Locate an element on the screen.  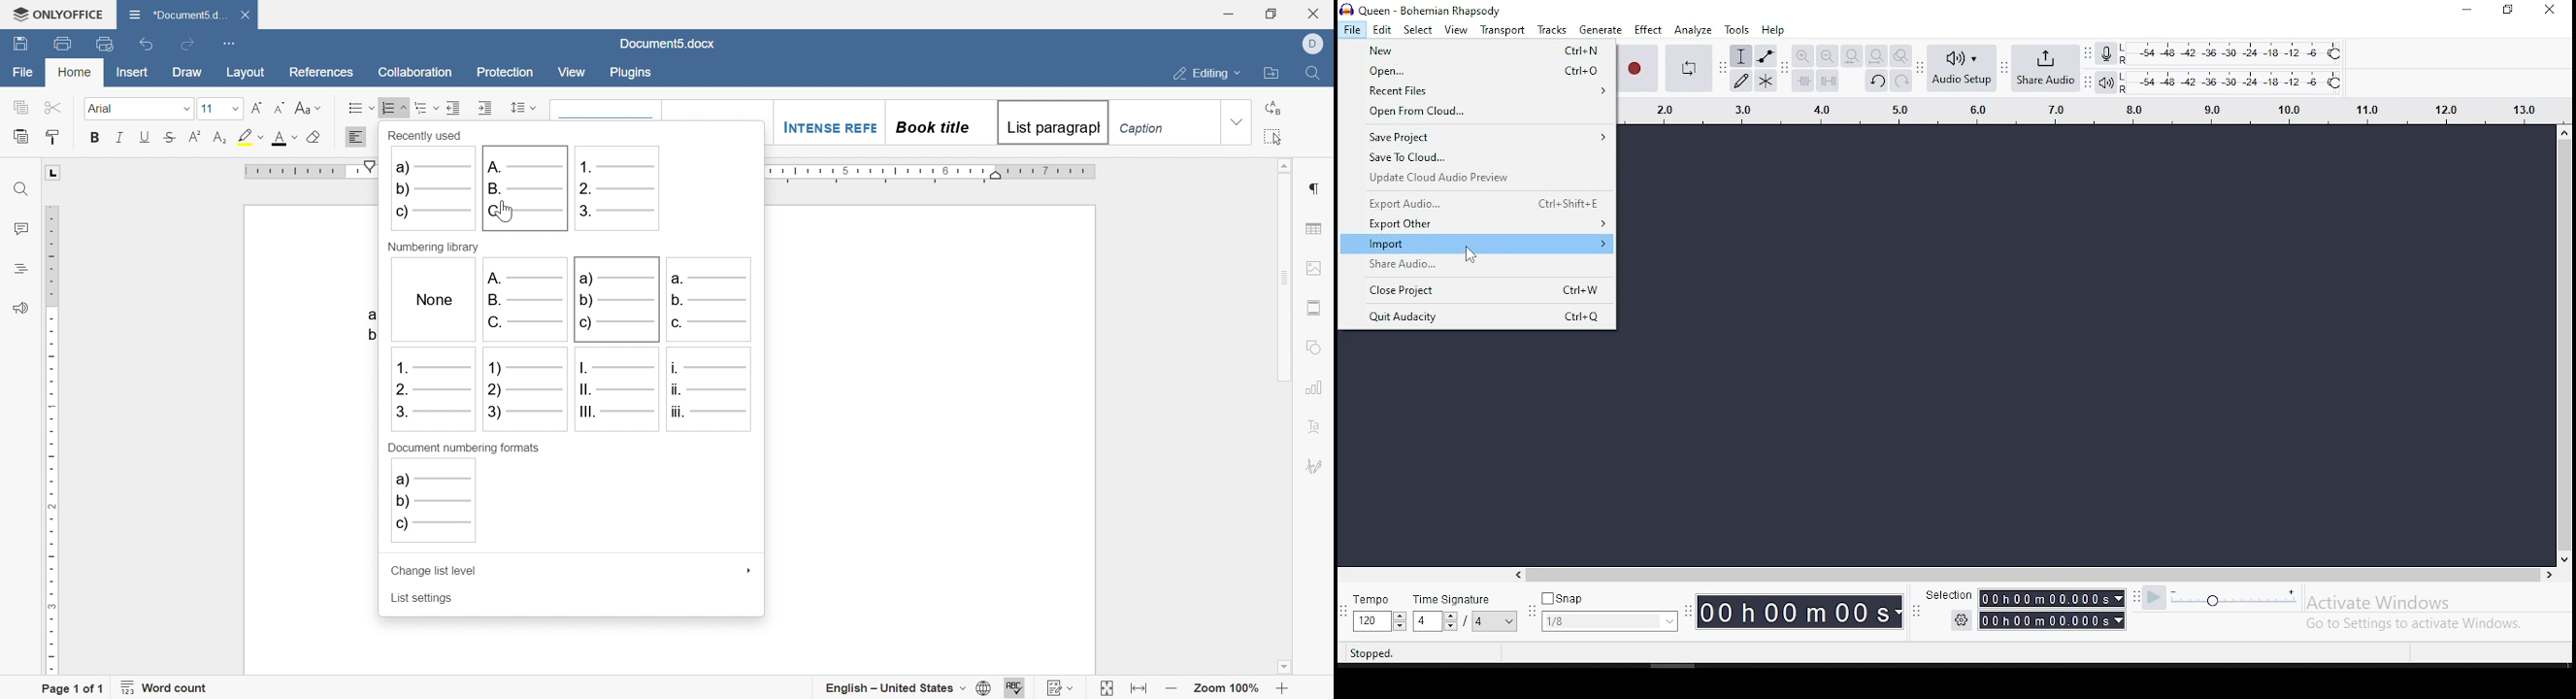
fit to project to width is located at coordinates (1876, 56).